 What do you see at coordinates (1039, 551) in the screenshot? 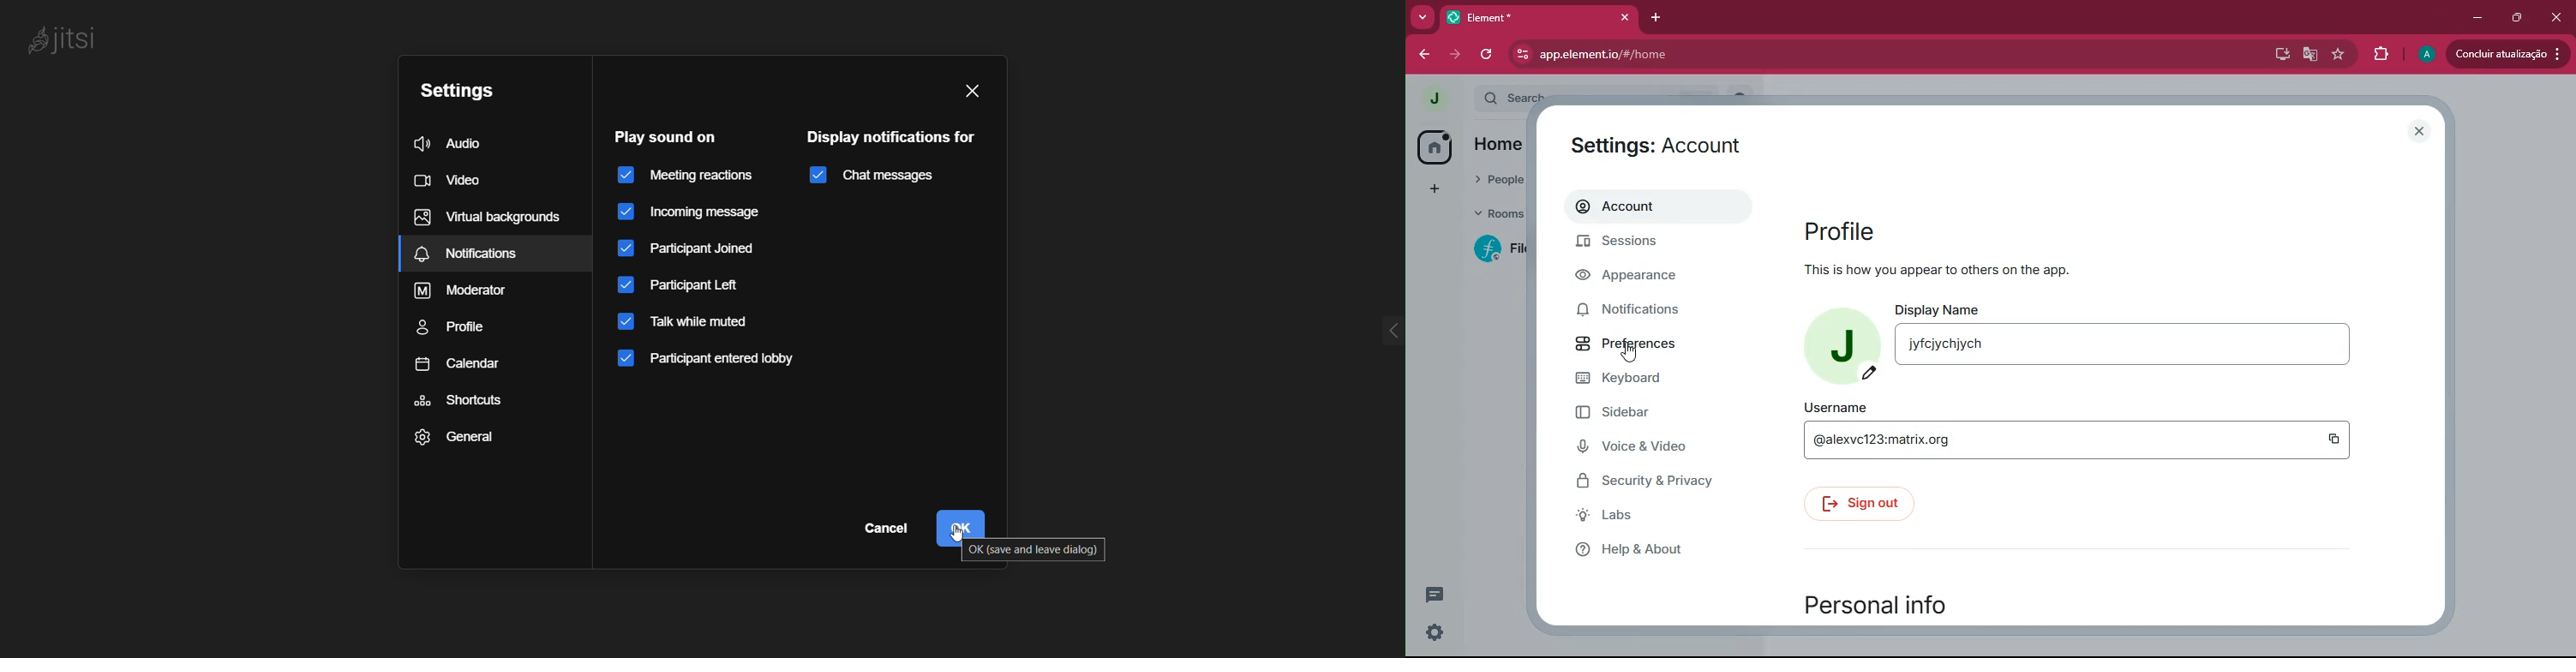
I see `ok(save and leave dialog)` at bounding box center [1039, 551].